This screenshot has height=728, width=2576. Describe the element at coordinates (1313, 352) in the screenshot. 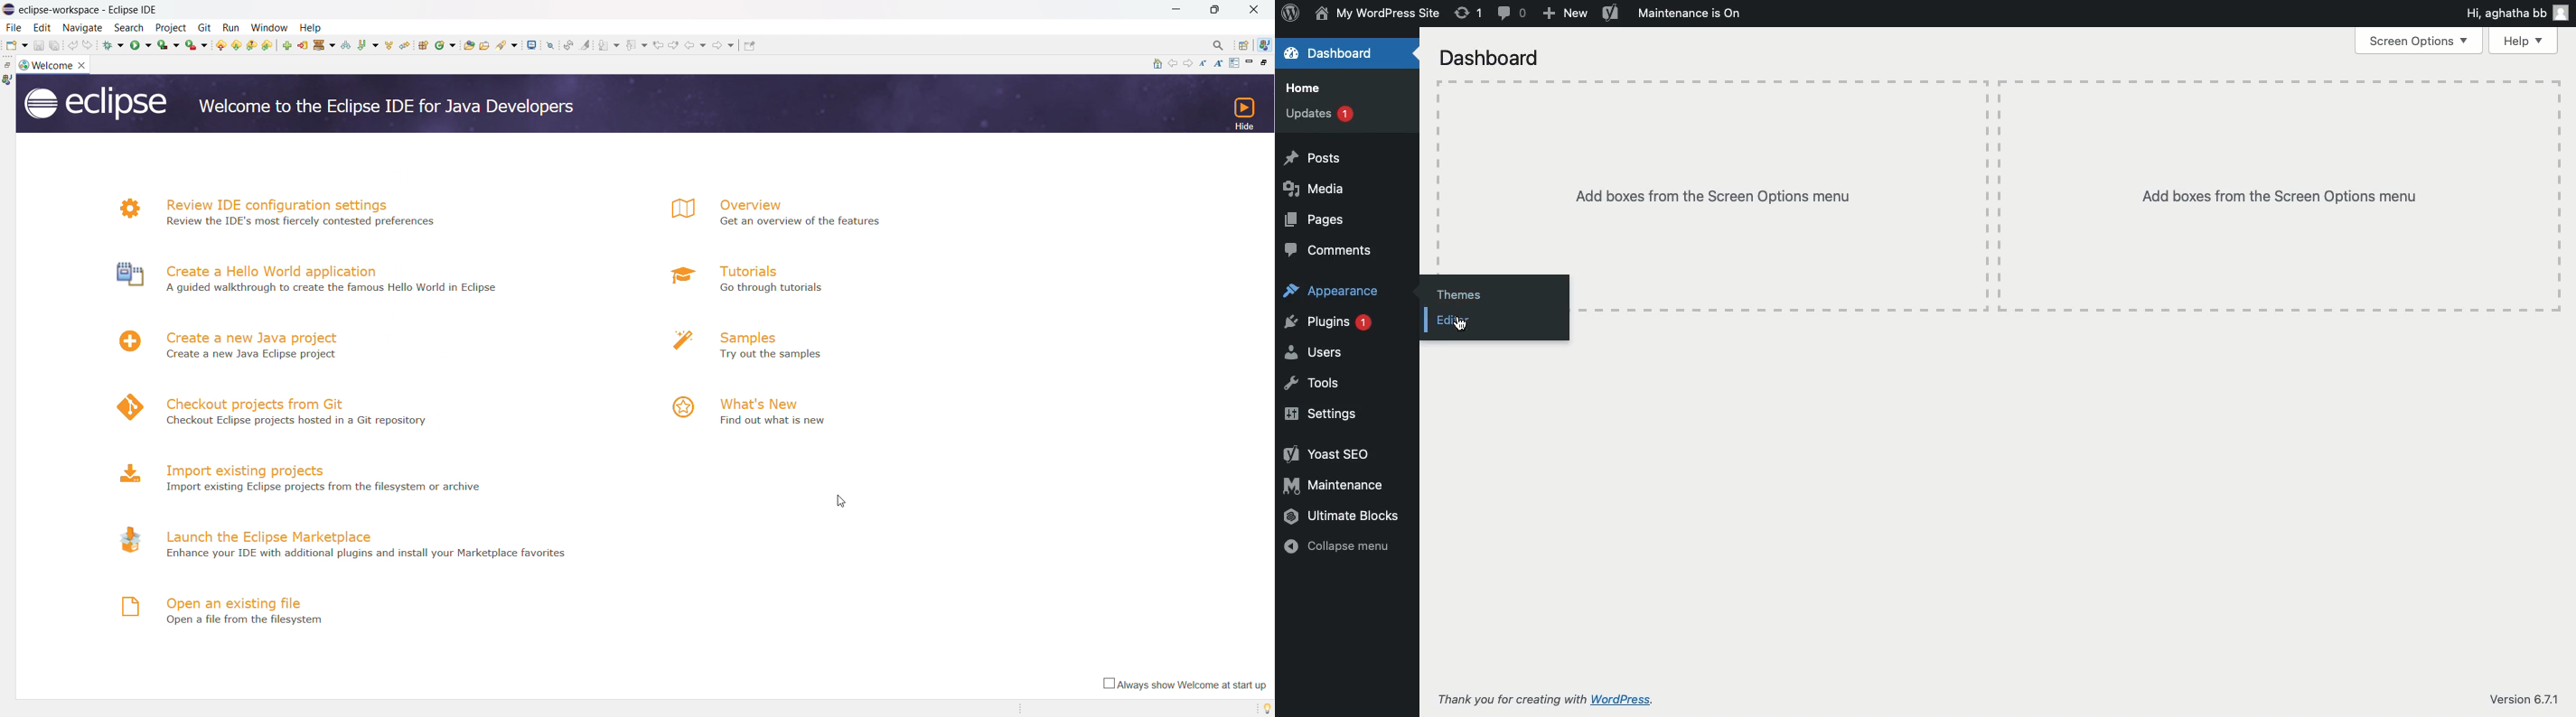

I see `Users` at that location.